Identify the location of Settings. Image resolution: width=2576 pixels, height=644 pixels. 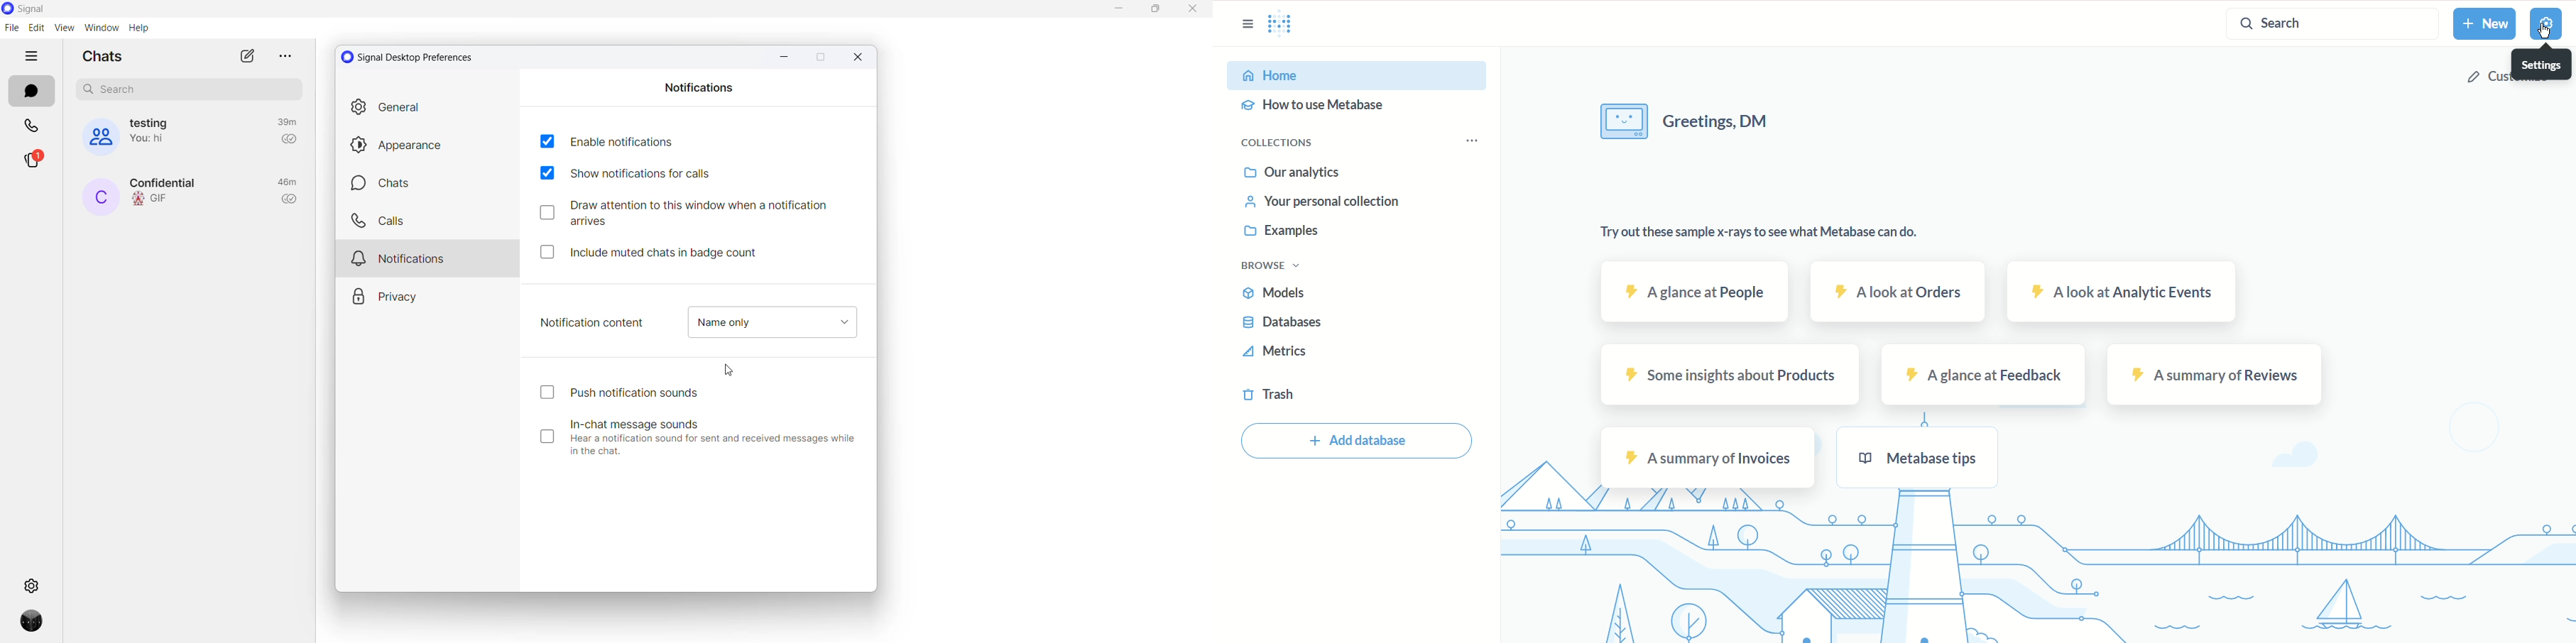
(2545, 23).